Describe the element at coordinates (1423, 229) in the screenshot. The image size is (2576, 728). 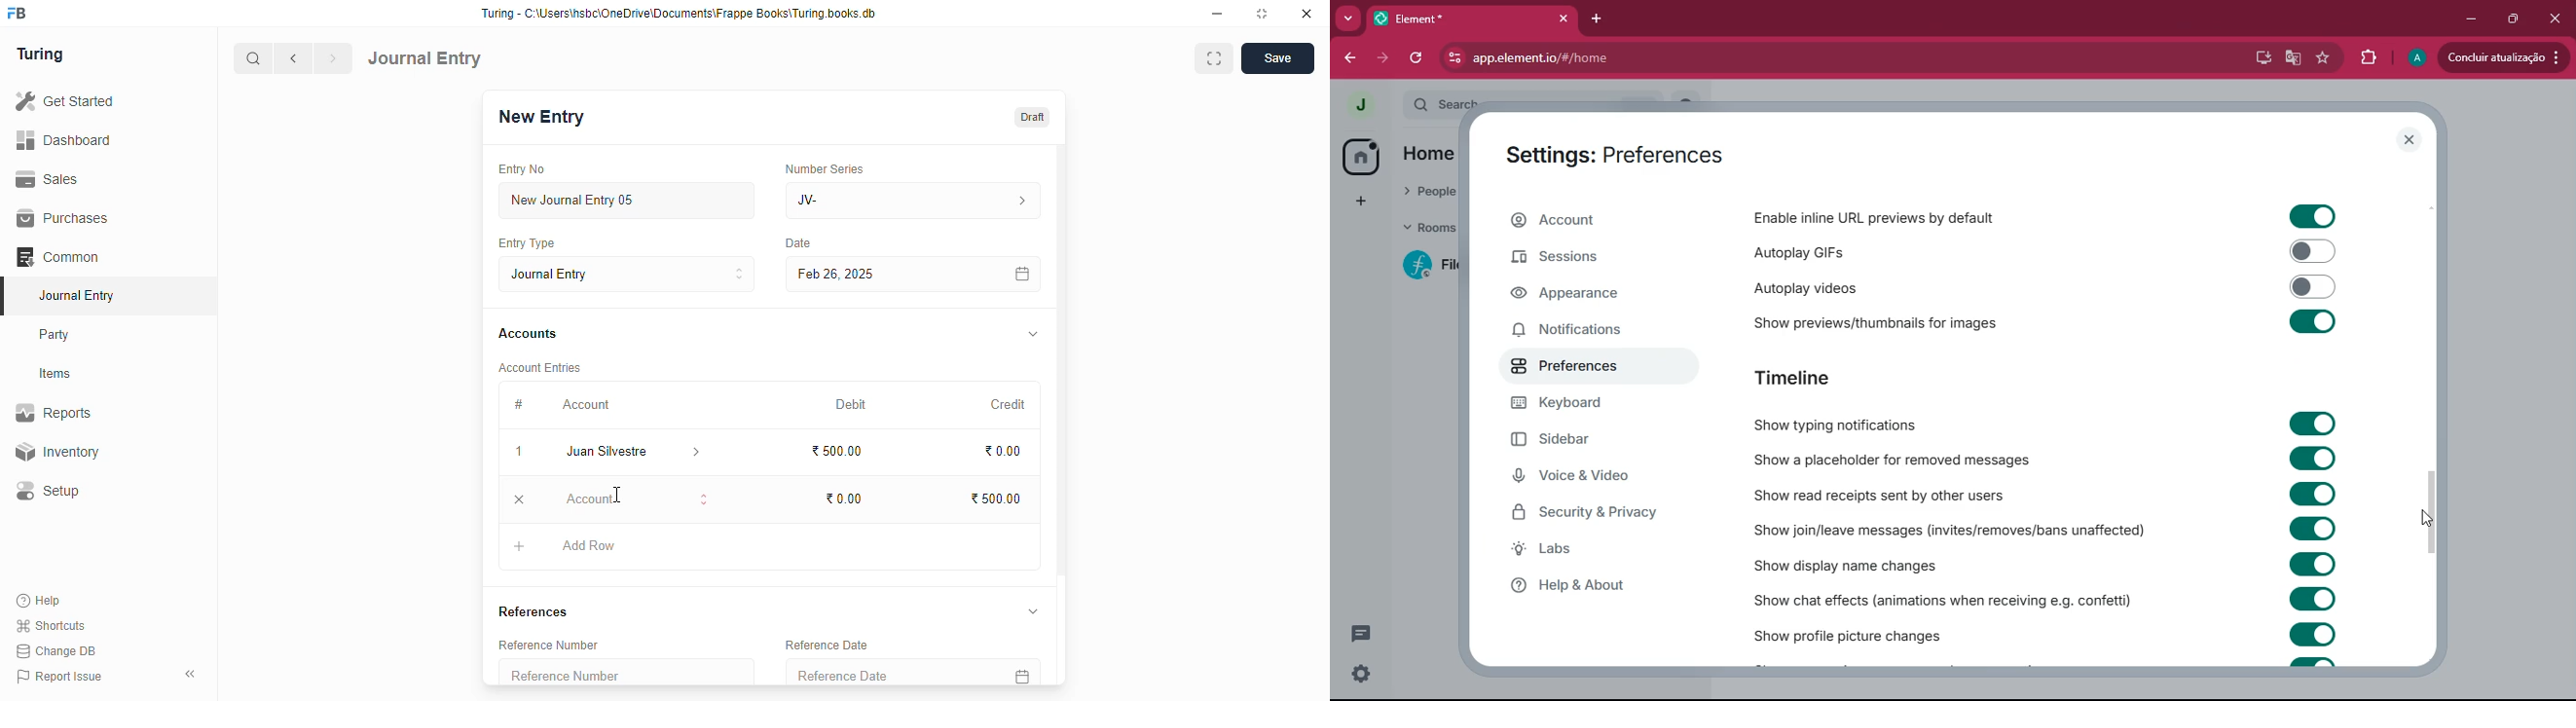
I see `rooms` at that location.